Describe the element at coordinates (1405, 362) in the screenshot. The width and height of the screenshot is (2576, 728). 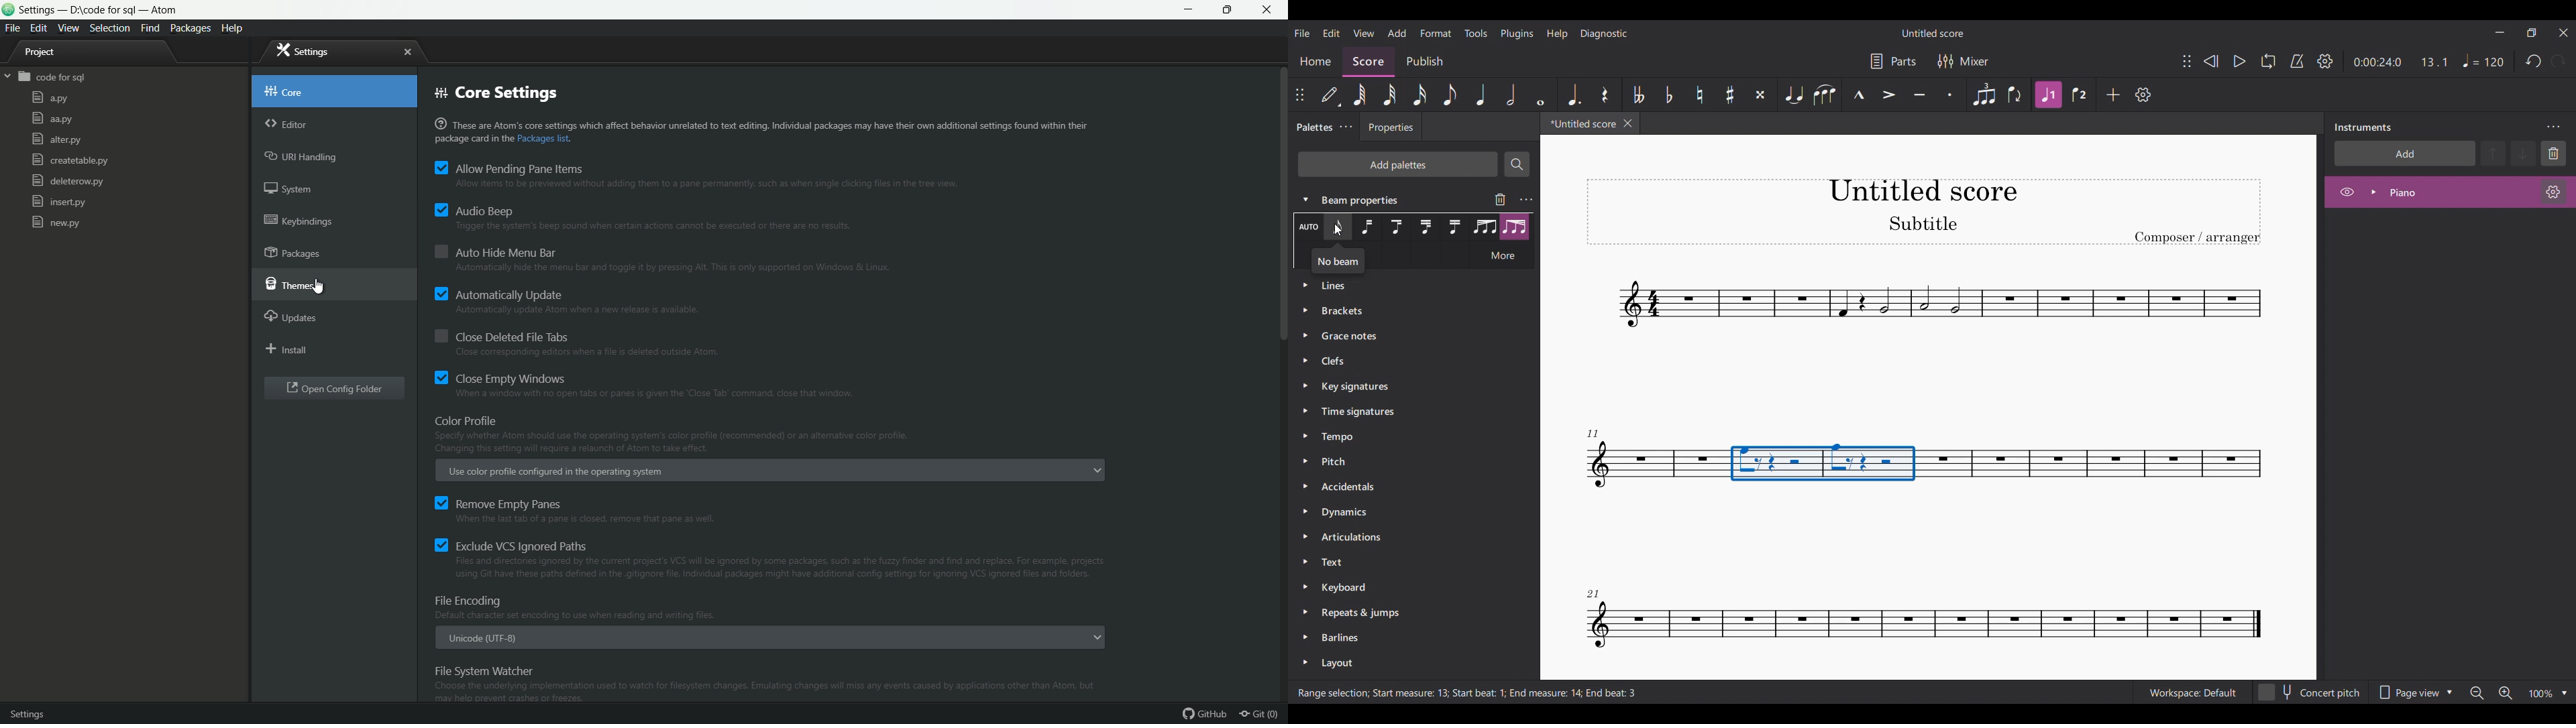
I see `Clefs` at that location.